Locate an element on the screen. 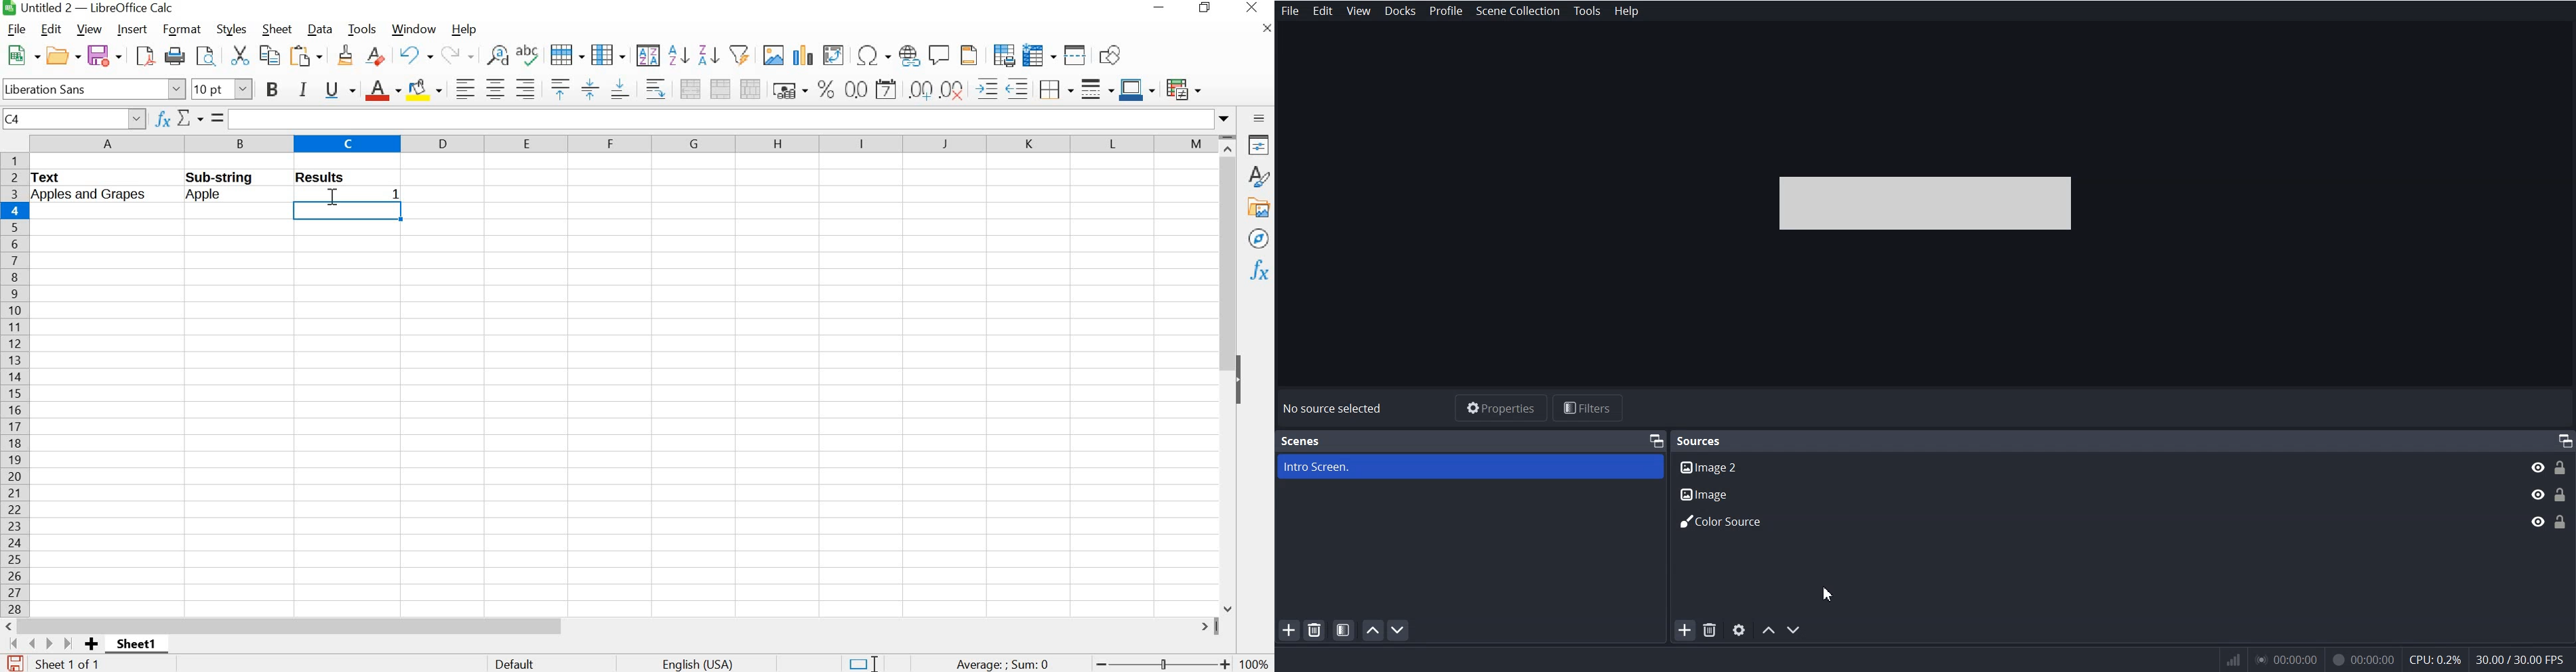 The height and width of the screenshot is (672, 2576). No source selected is located at coordinates (1333, 408).